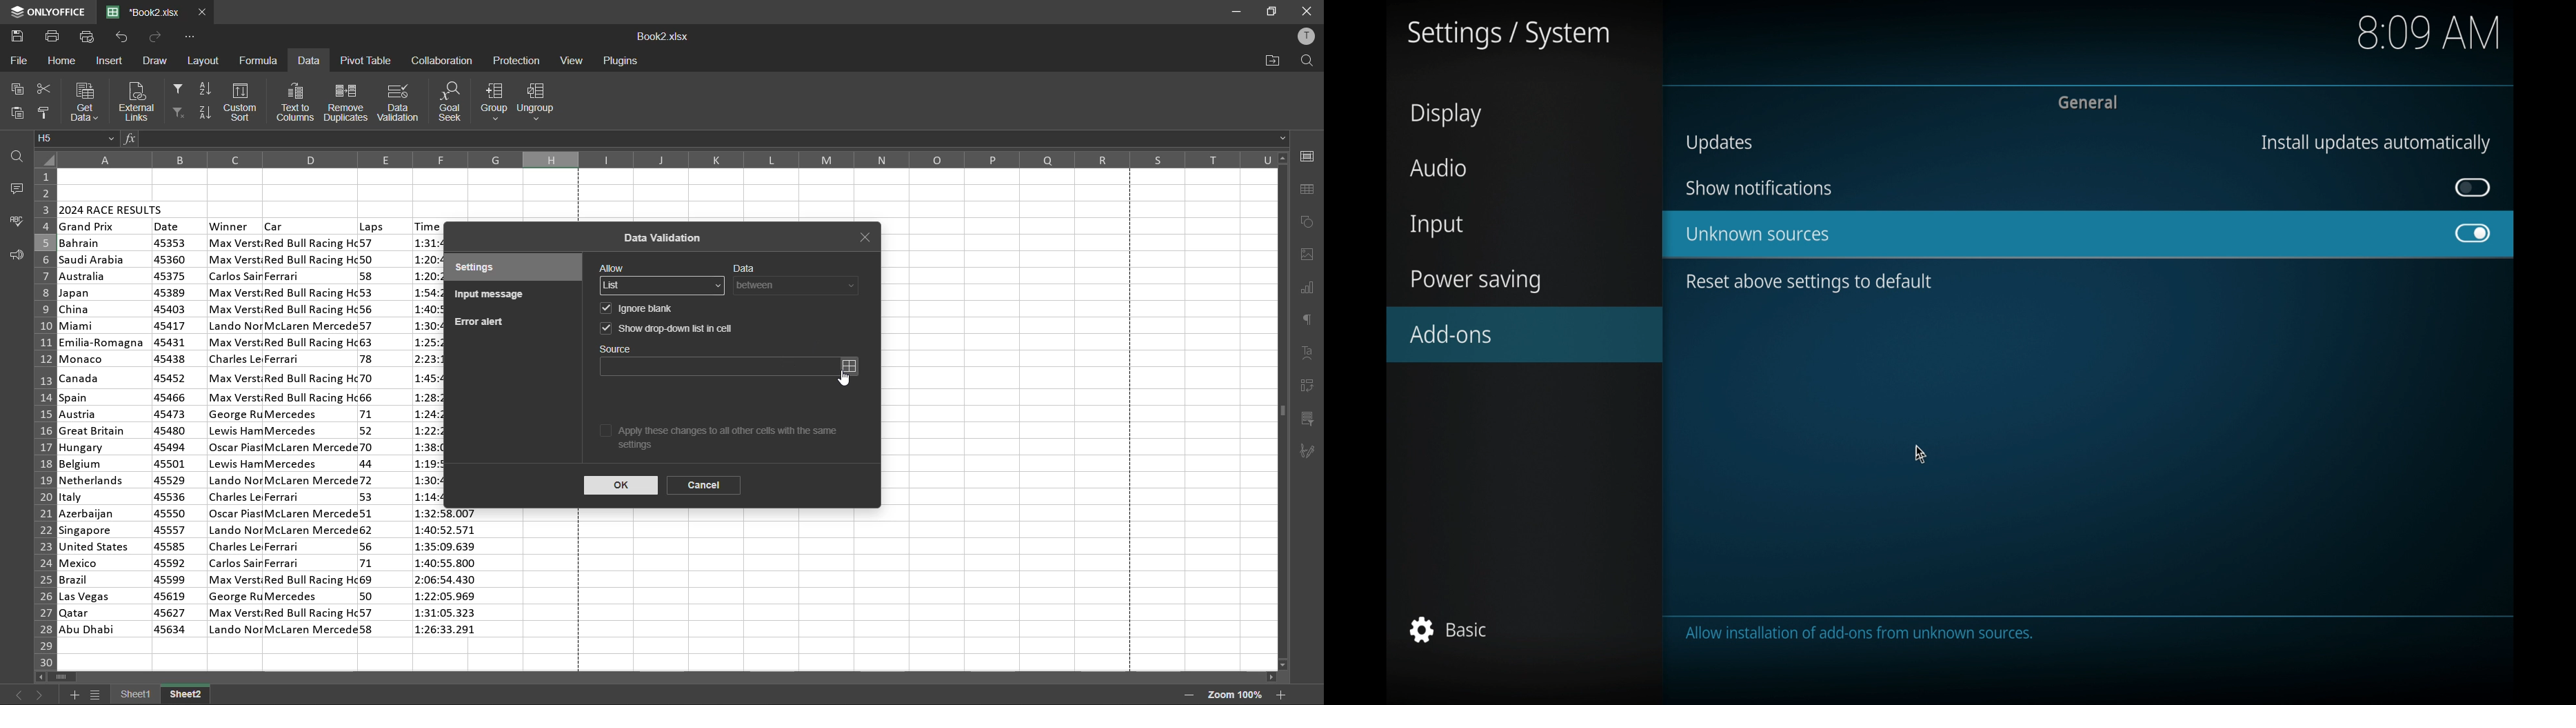 This screenshot has height=728, width=2576. Describe the element at coordinates (157, 37) in the screenshot. I see `redo` at that location.